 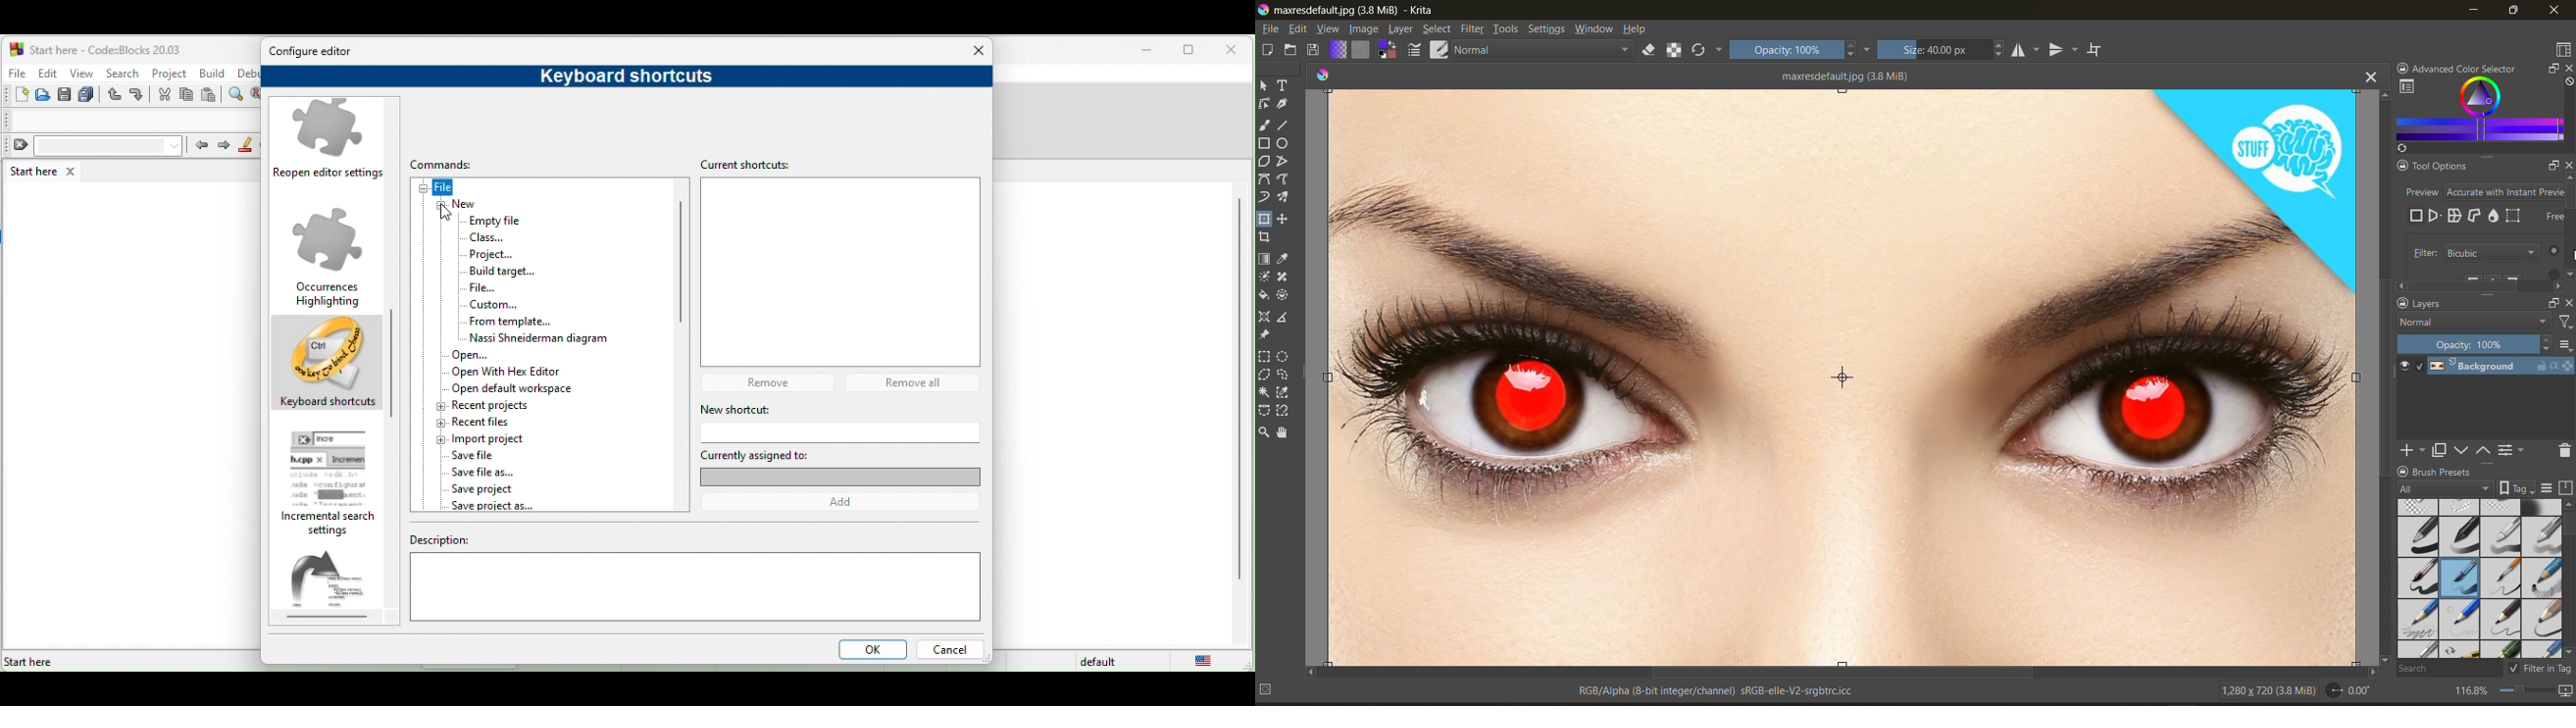 I want to click on float docker, so click(x=2552, y=301).